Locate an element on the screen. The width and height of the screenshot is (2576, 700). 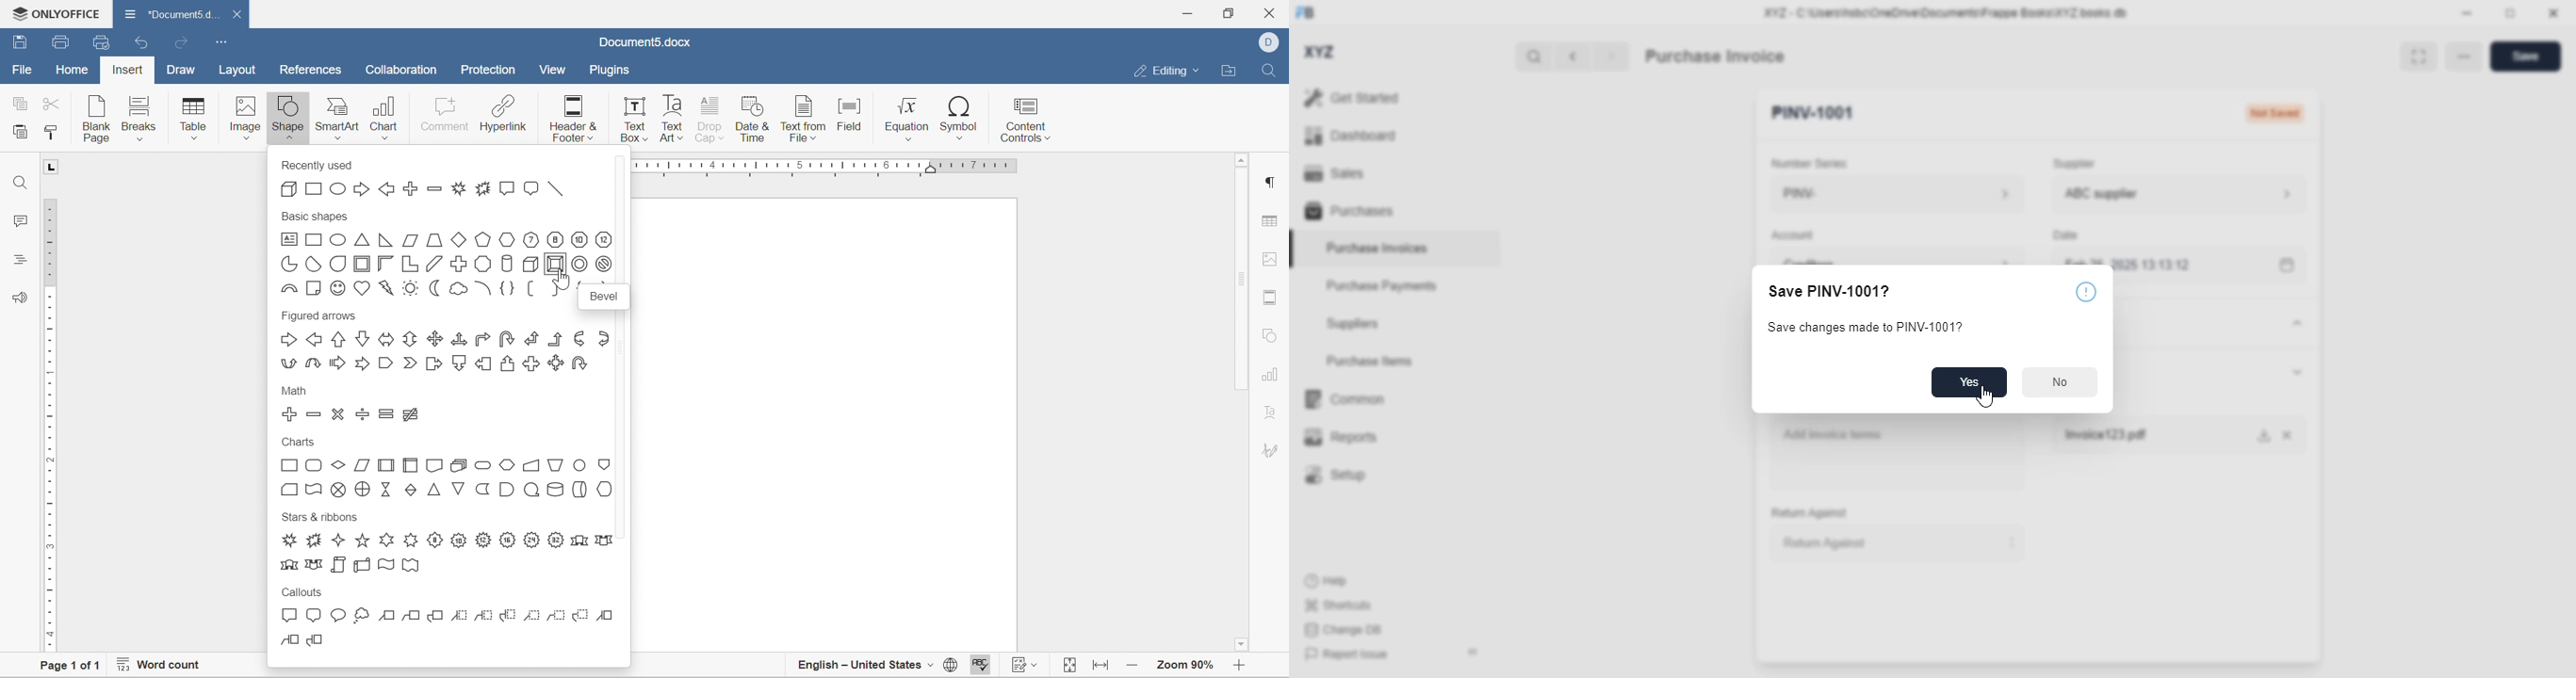
calendar icon is located at coordinates (2283, 265).